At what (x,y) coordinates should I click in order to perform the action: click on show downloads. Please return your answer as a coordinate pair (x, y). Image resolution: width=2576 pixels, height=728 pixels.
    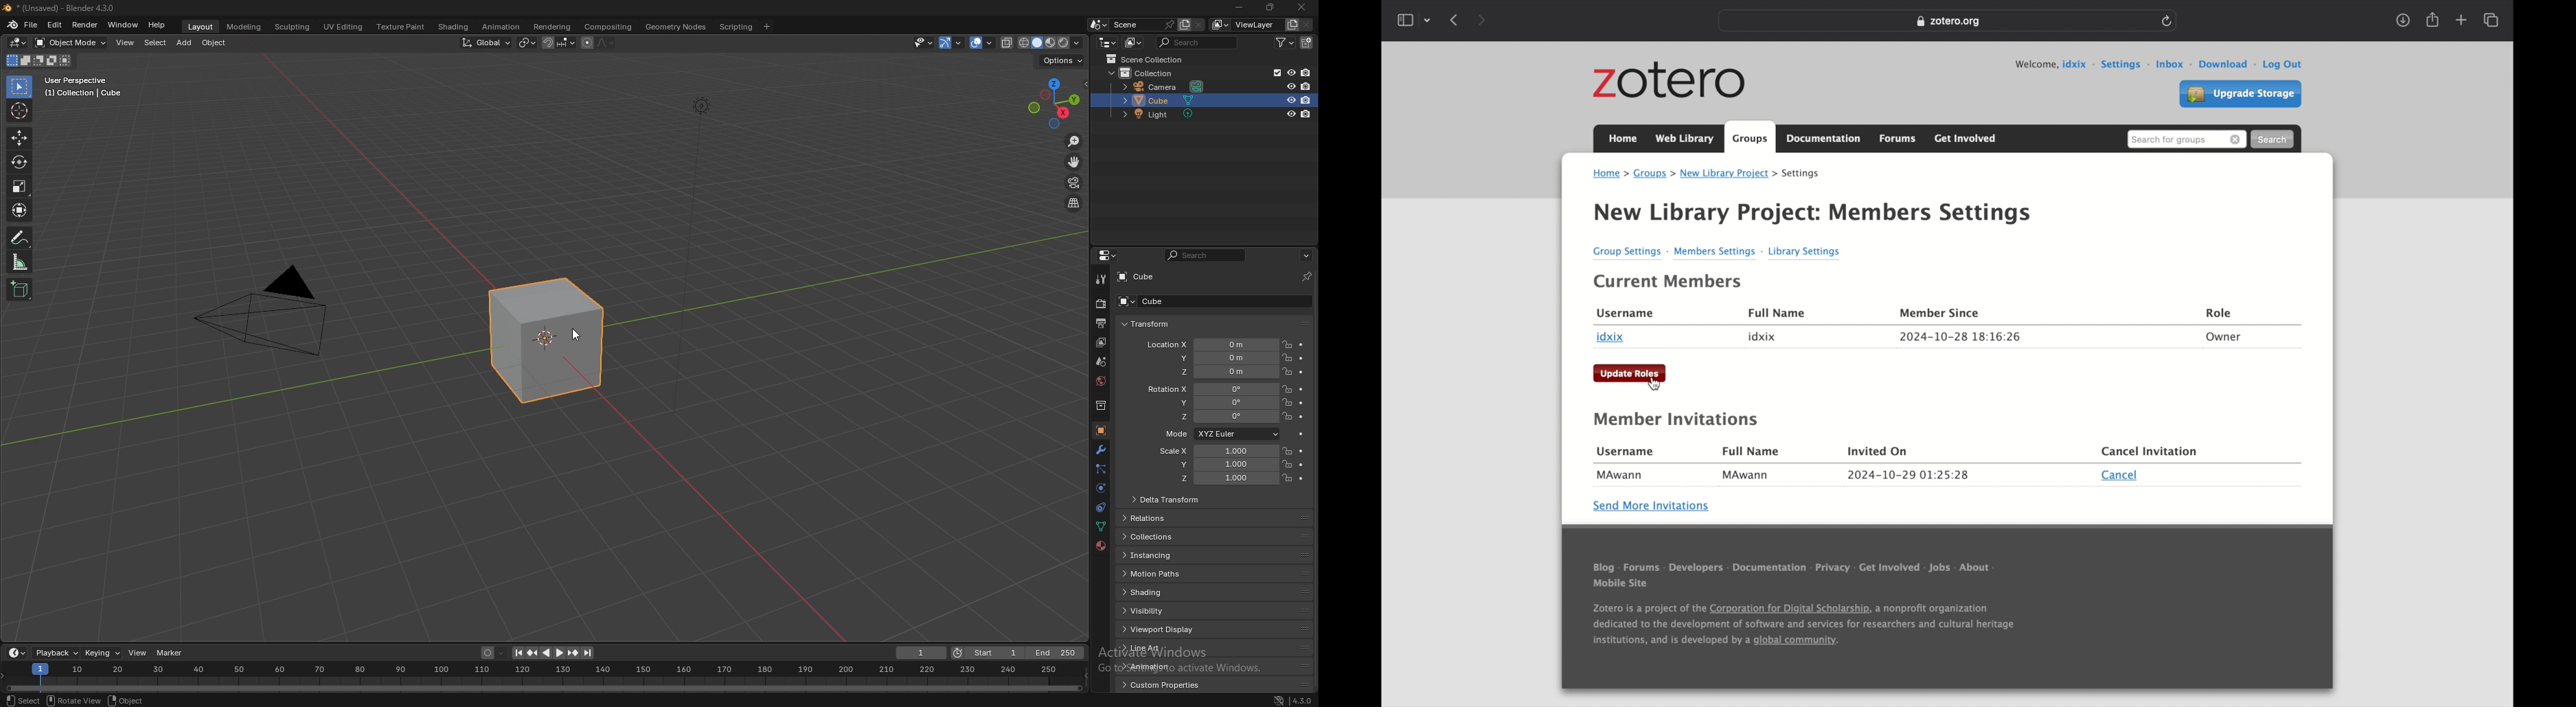
    Looking at the image, I should click on (2402, 20).